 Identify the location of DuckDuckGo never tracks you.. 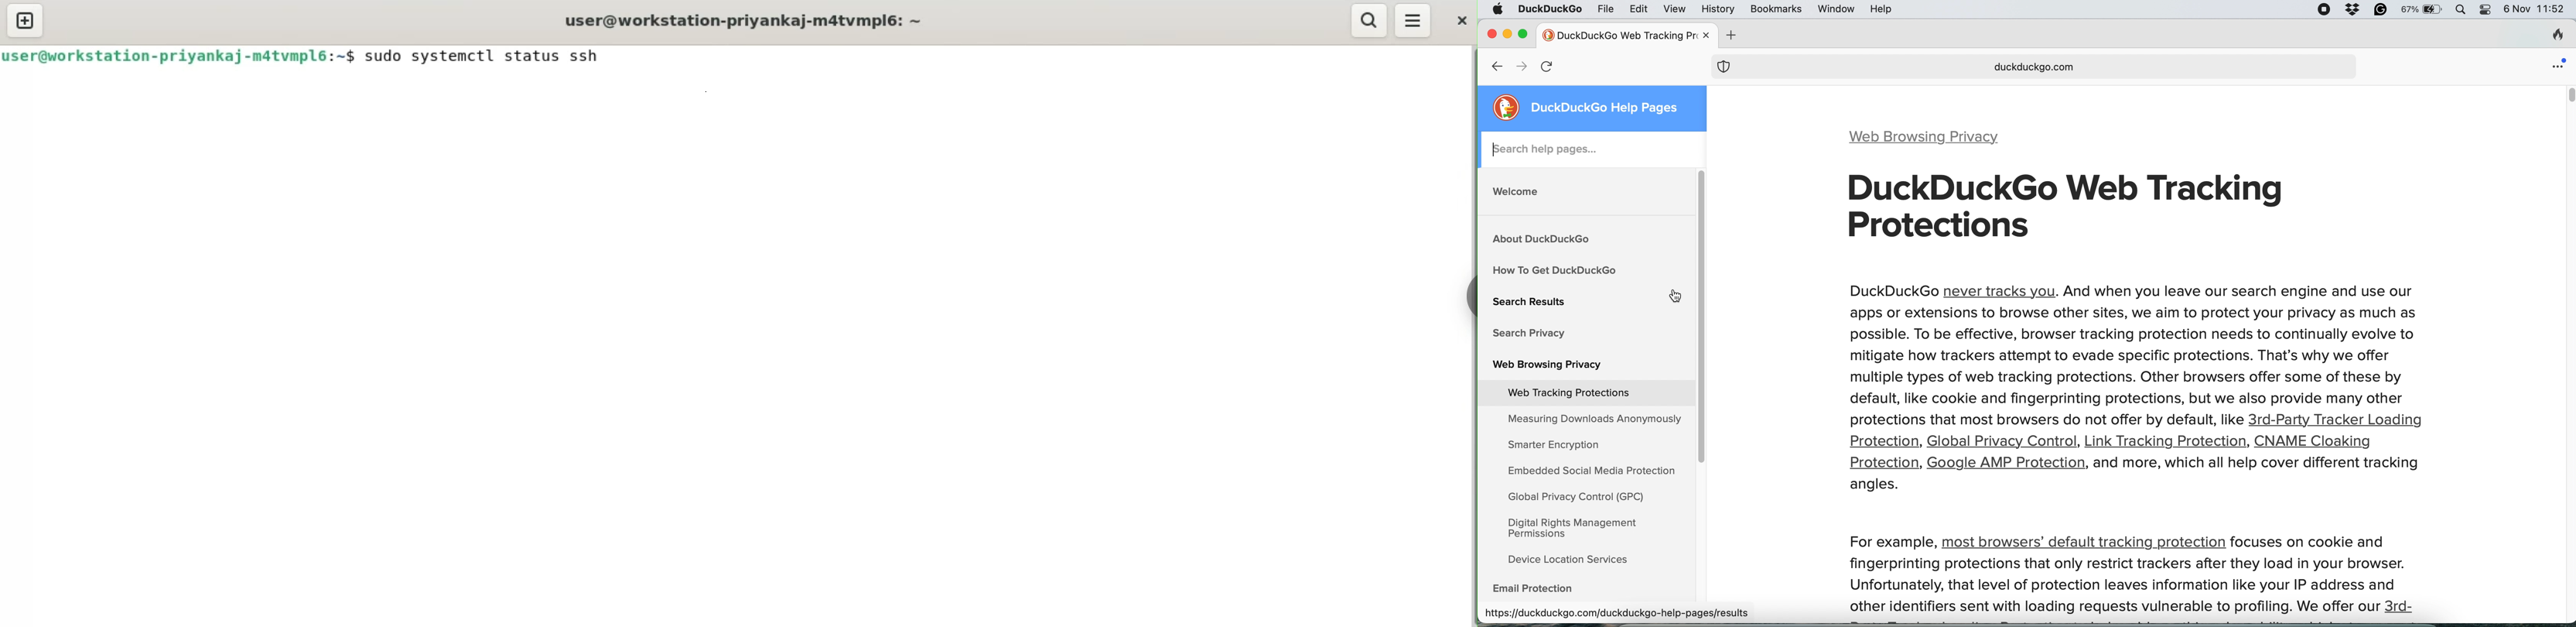
(2134, 344).